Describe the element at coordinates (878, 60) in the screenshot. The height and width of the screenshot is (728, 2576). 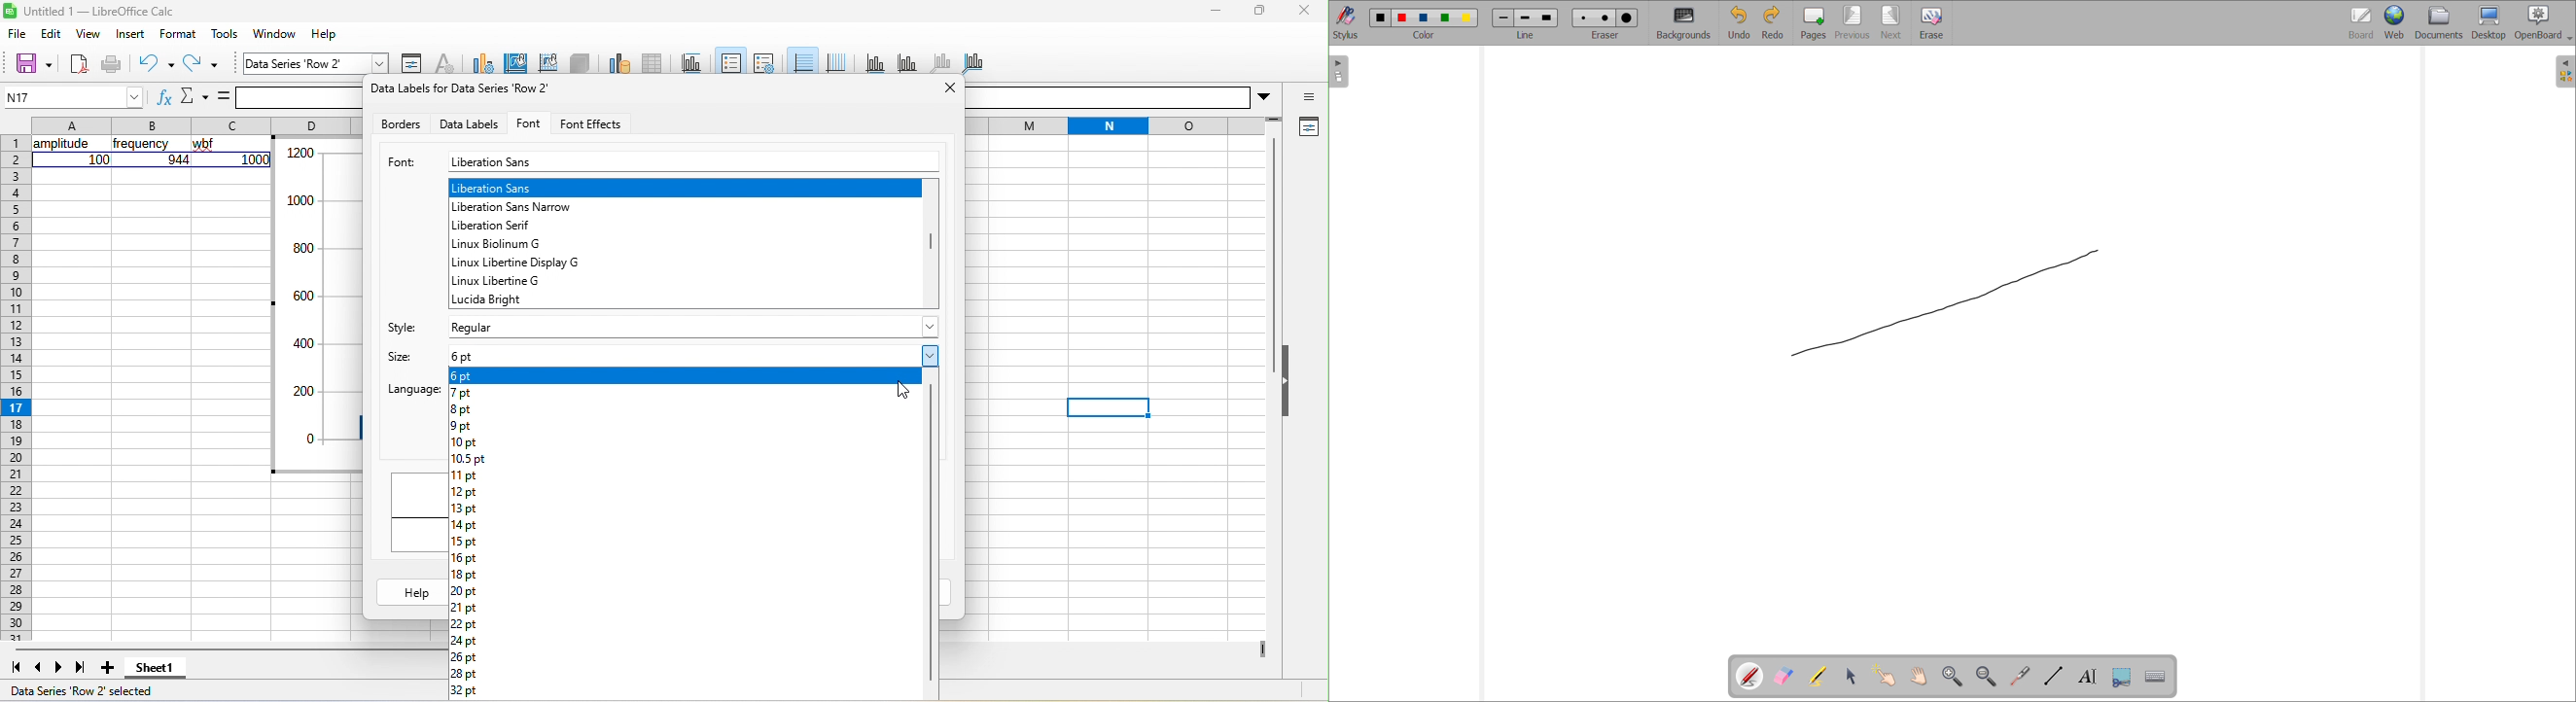
I see `x axis` at that location.